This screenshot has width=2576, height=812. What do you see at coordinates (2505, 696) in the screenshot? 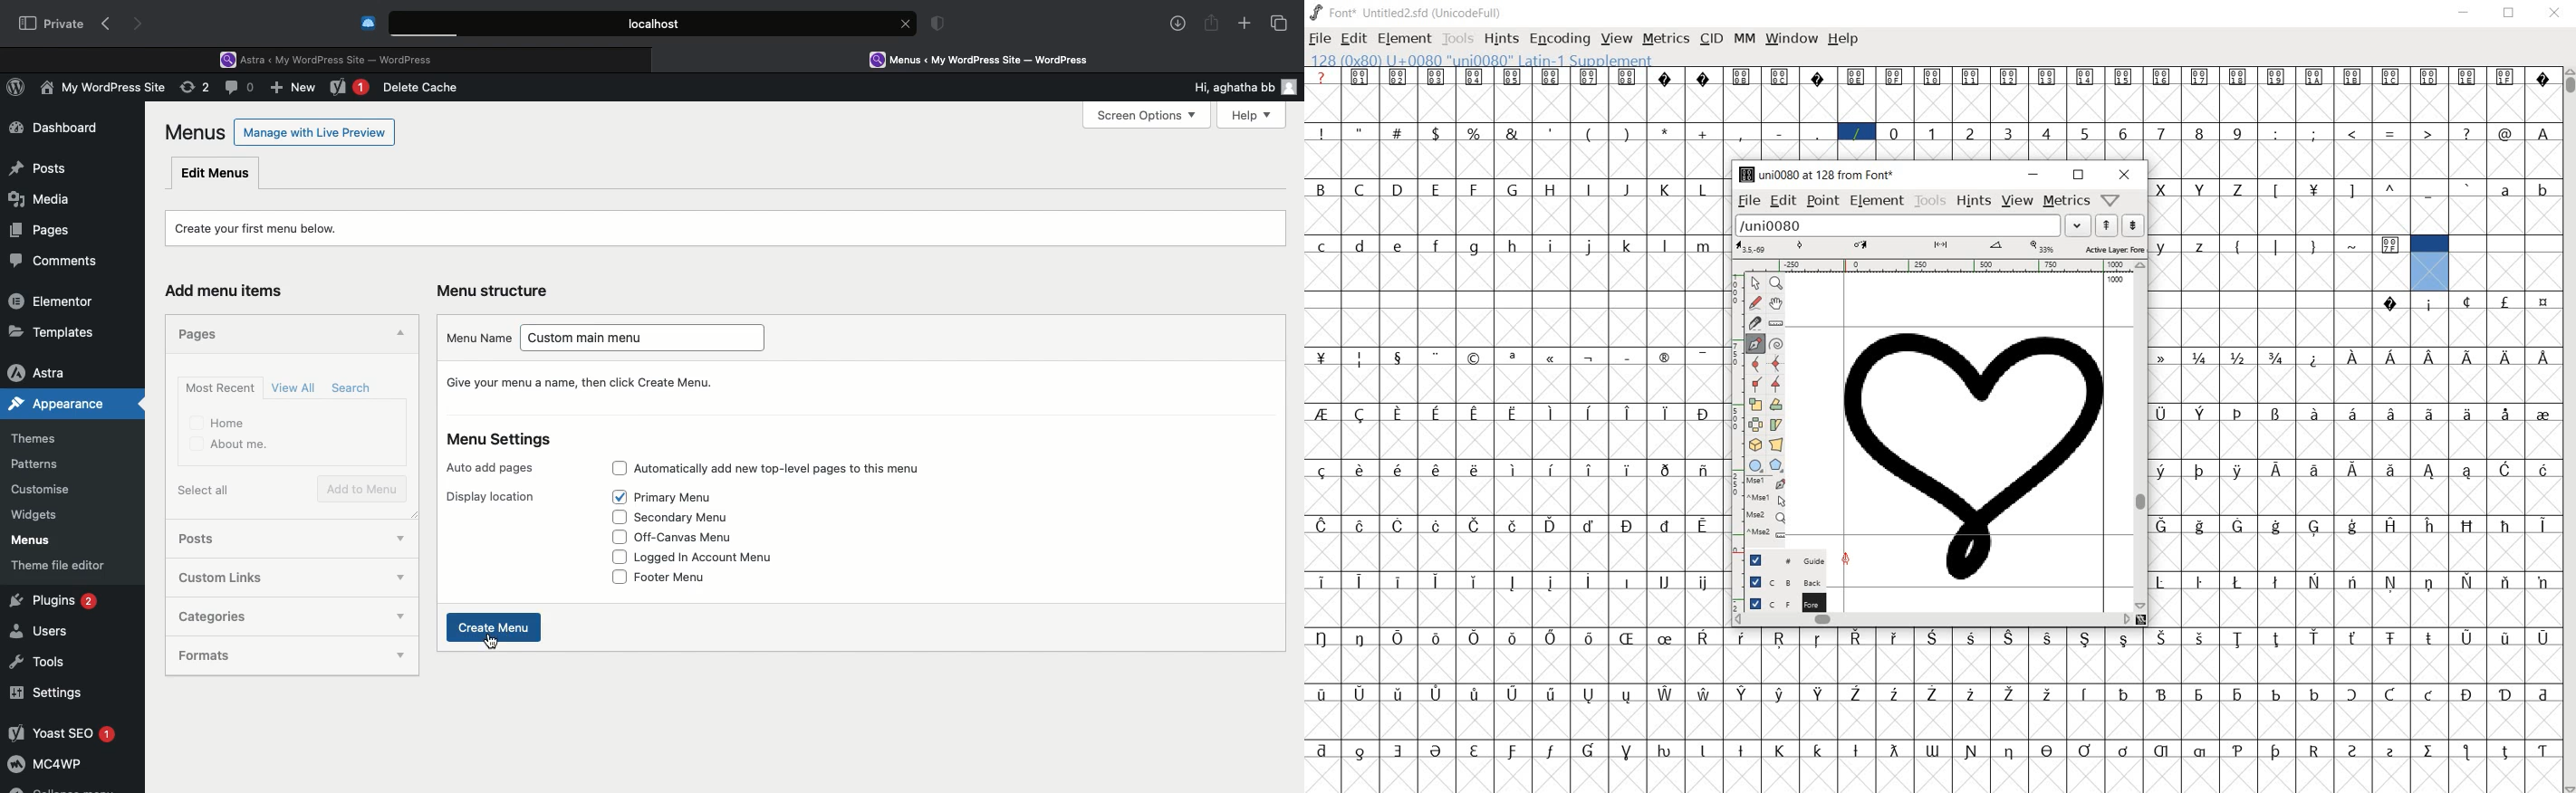
I see `glyph` at bounding box center [2505, 696].